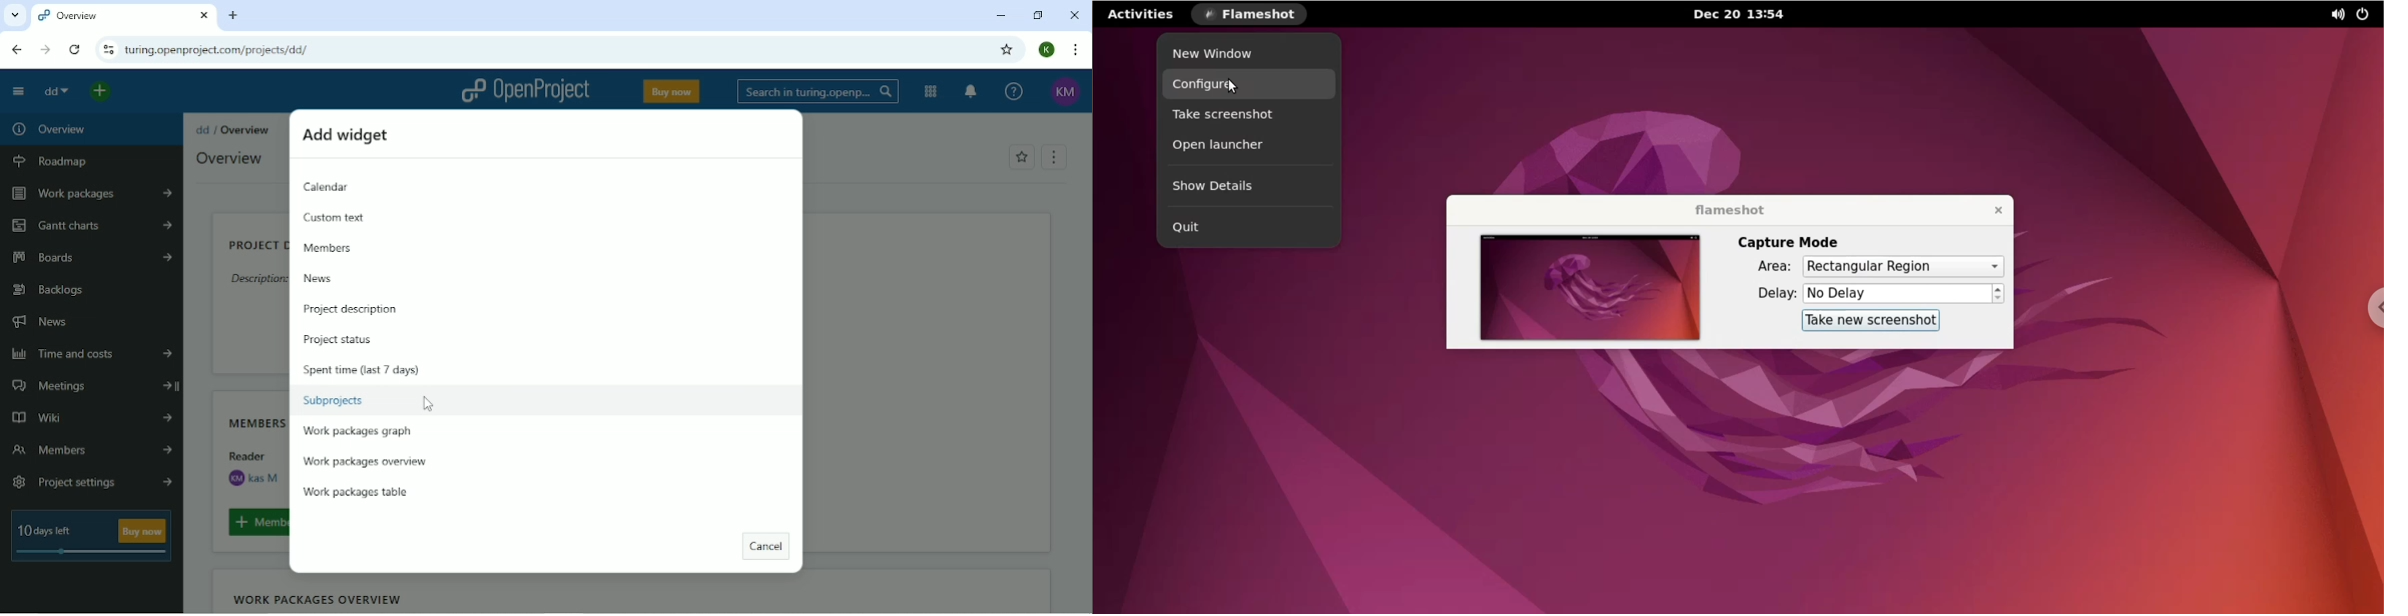 The image size is (2408, 616). Describe the element at coordinates (329, 248) in the screenshot. I see `Members` at that location.